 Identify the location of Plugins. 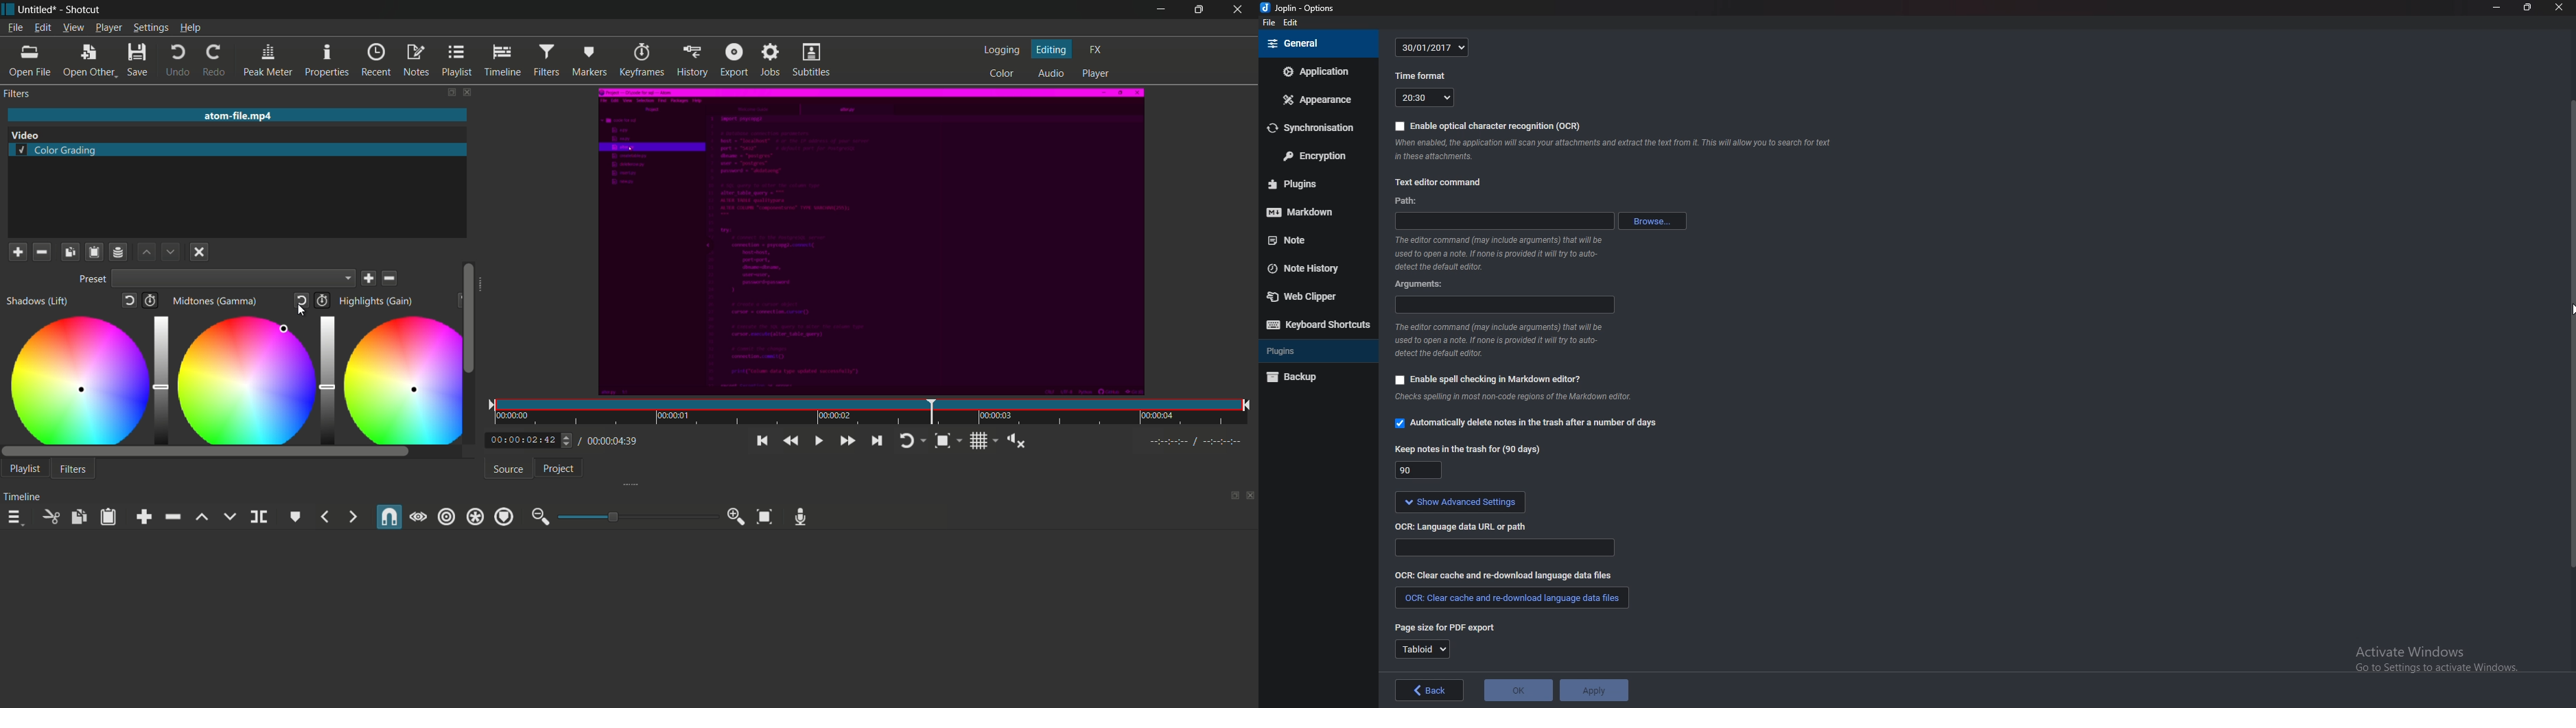
(1311, 352).